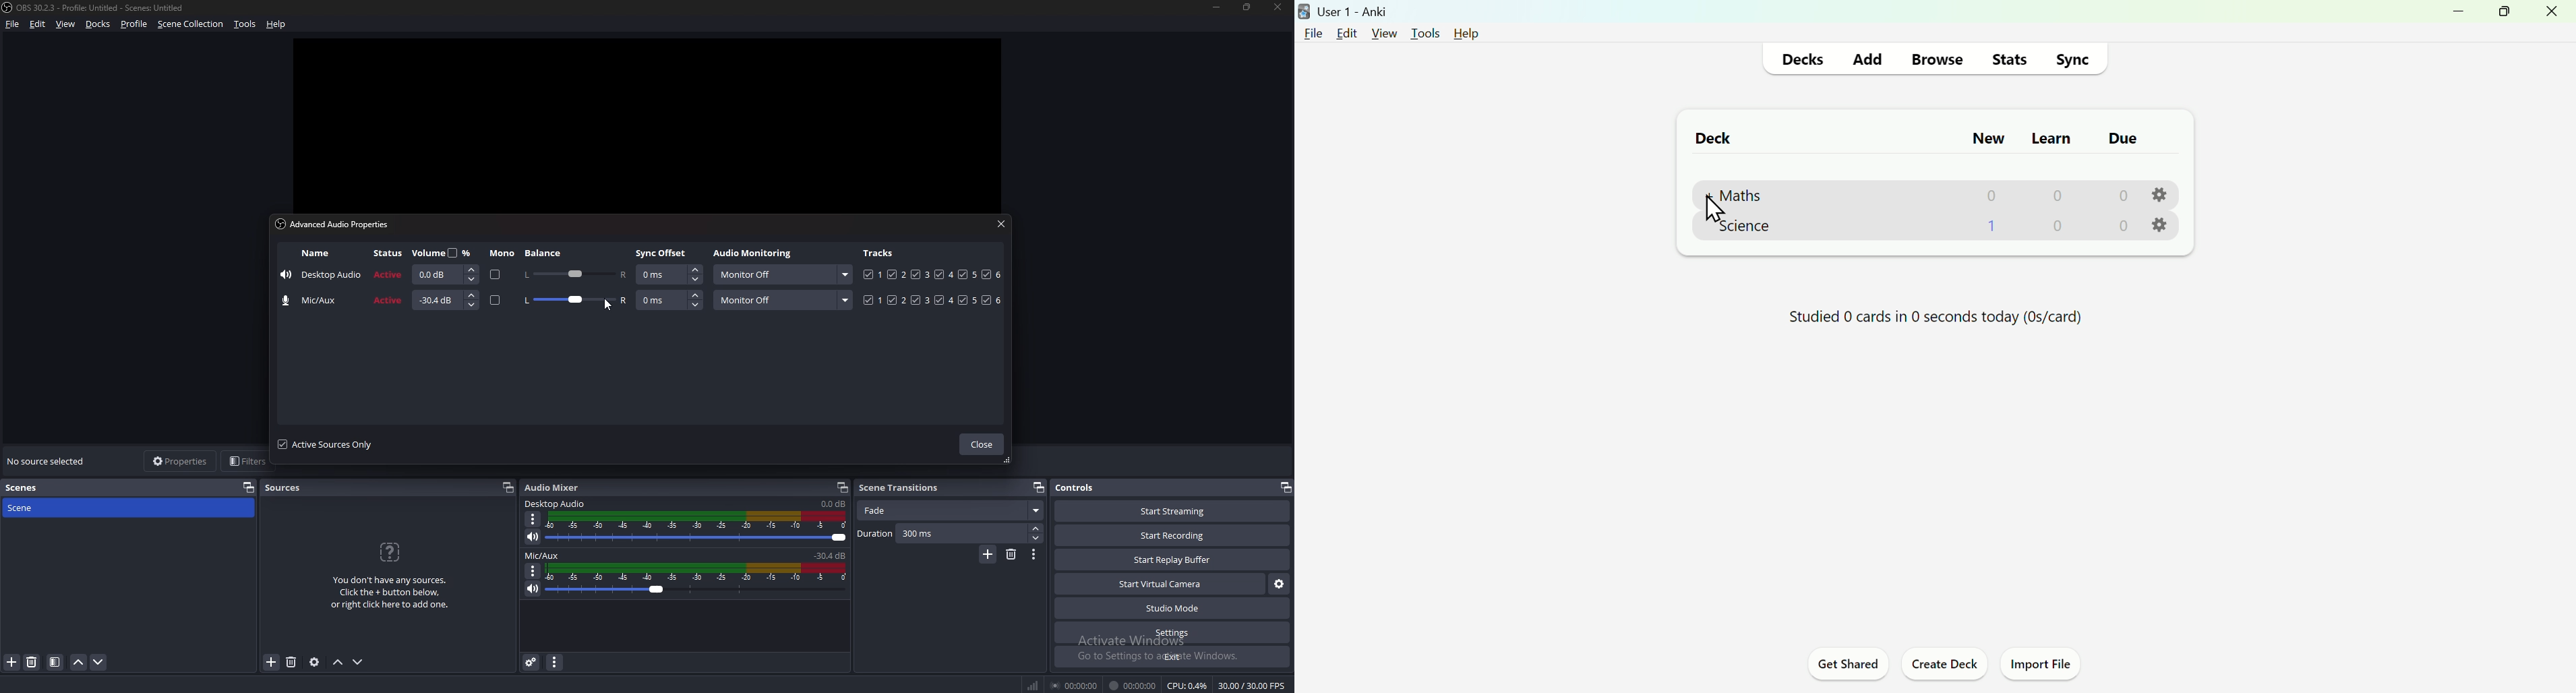 The width and height of the screenshot is (2576, 700). What do you see at coordinates (50, 462) in the screenshot?
I see `no source selected` at bounding box center [50, 462].